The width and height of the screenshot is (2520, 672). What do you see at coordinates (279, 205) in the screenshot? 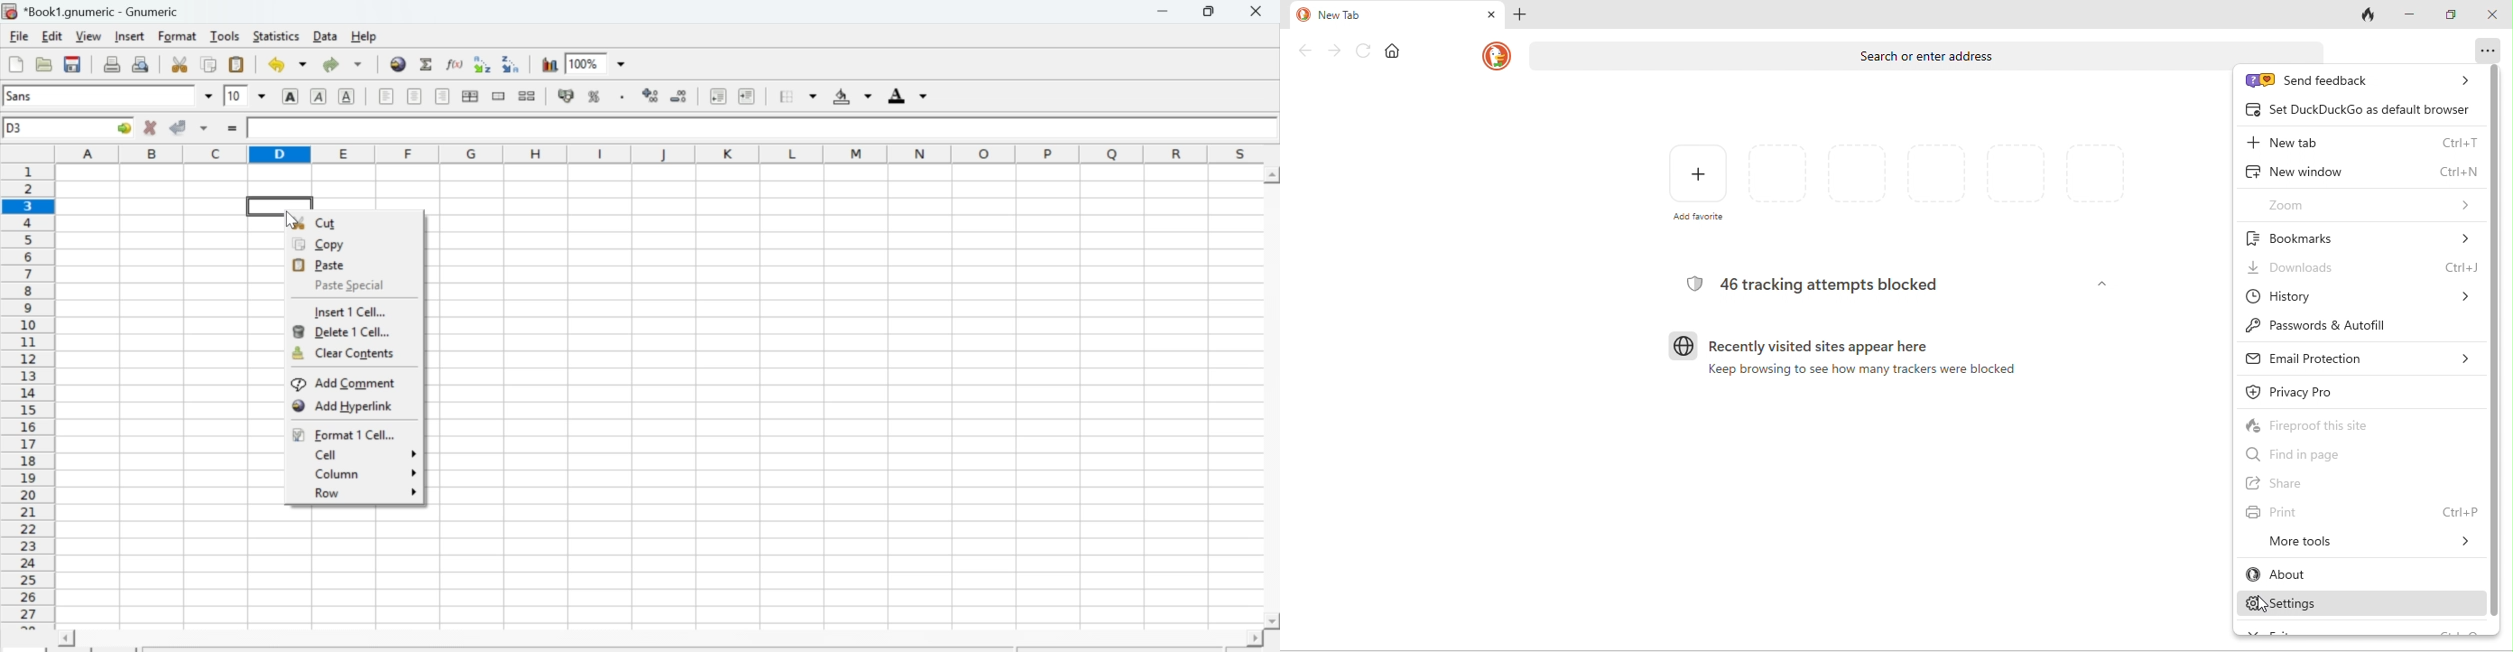
I see `selected cell` at bounding box center [279, 205].